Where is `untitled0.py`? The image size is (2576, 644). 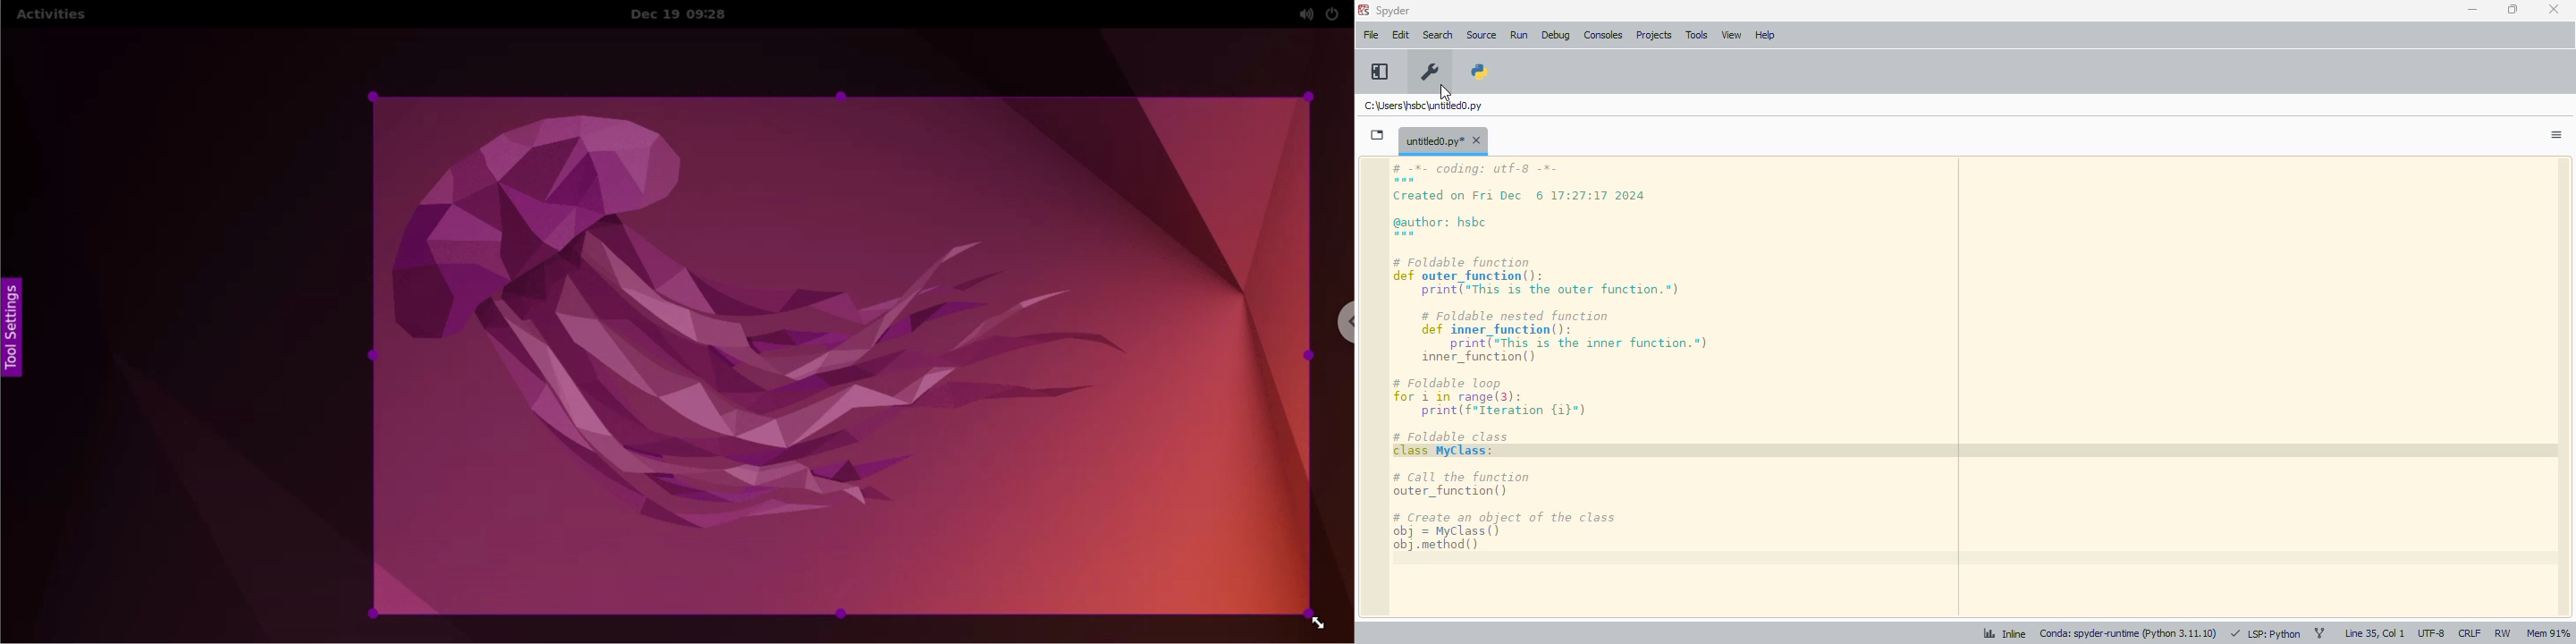 untitled0.py is located at coordinates (1423, 105).